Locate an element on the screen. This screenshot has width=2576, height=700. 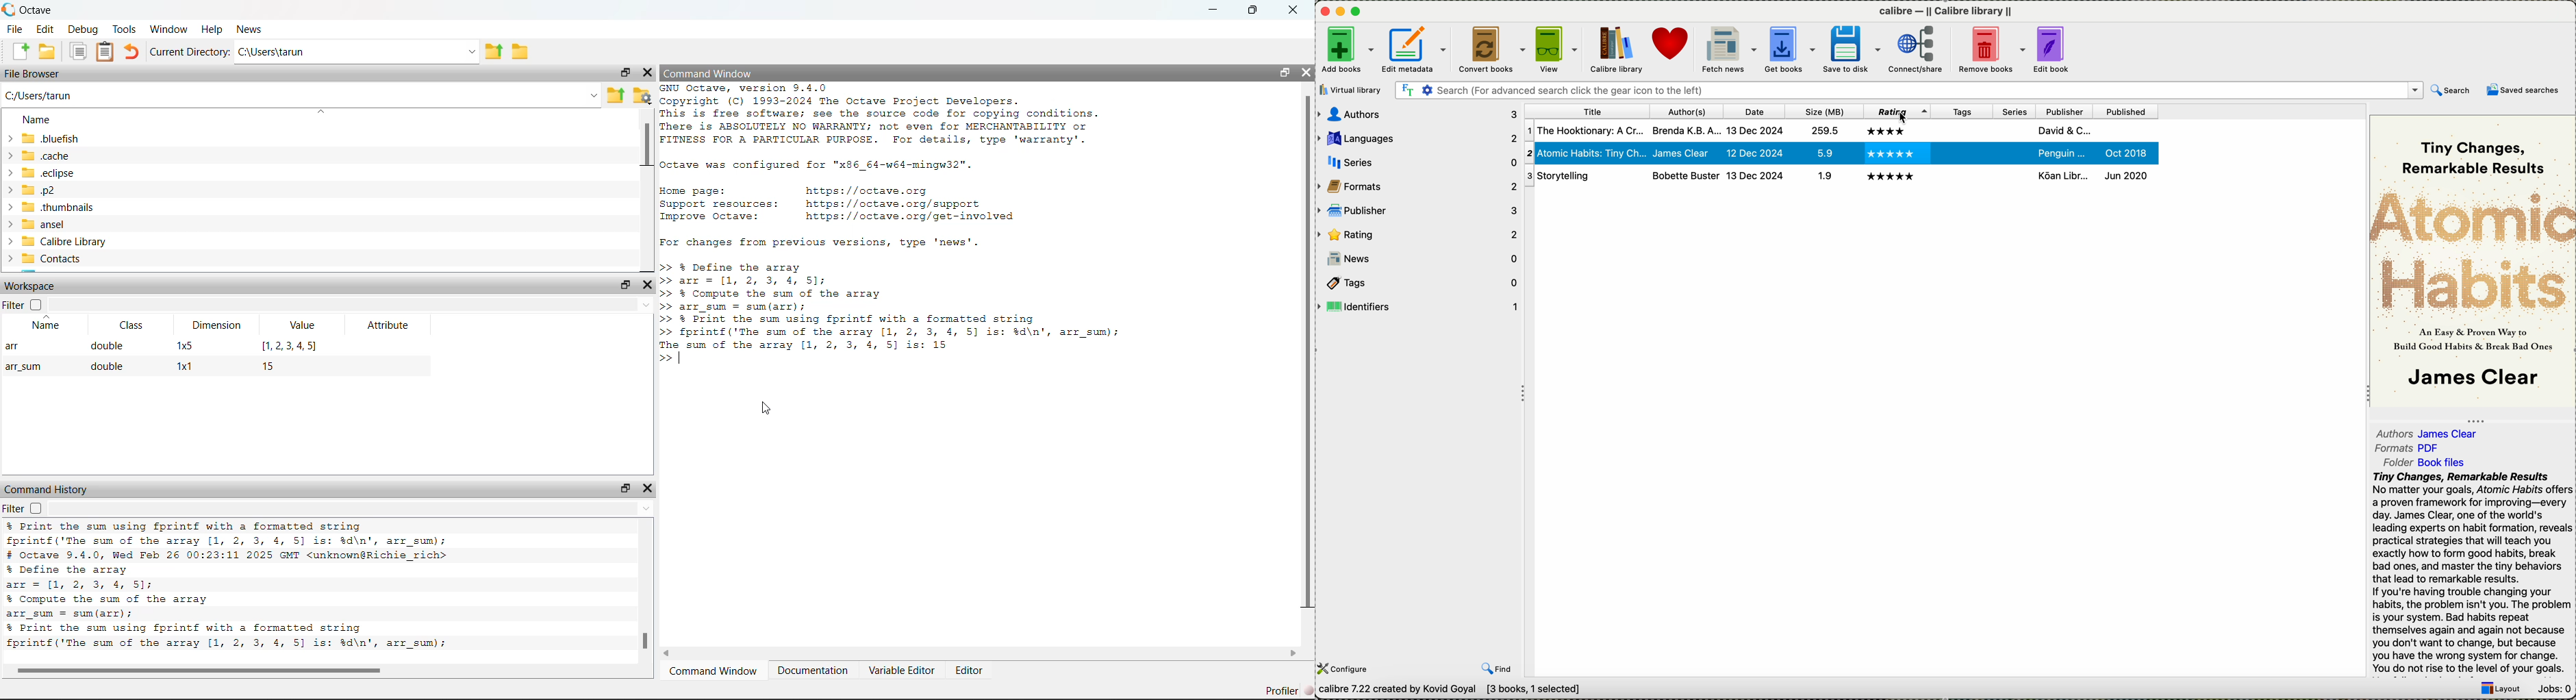
Tiny Changes, Remarkable Results

No matter your goals, Atomic Habits offers
a proven framework for improving—every
day. James Clear, one of the world's
leading experts on habit formation, reveals
practical strategies that will teach you
exactly how to form good habits, break
bad ones, and master the tiny behaviors
that lead to remarkable results.

If you're having trouble changing your
habits, the problem isn't you. The problem
is your system. Bad habits repeat
themselves again and again not because
you don't want to change, but because
you have the wrong system for change.
You do not rise to the level of your goals. is located at coordinates (2471, 573).